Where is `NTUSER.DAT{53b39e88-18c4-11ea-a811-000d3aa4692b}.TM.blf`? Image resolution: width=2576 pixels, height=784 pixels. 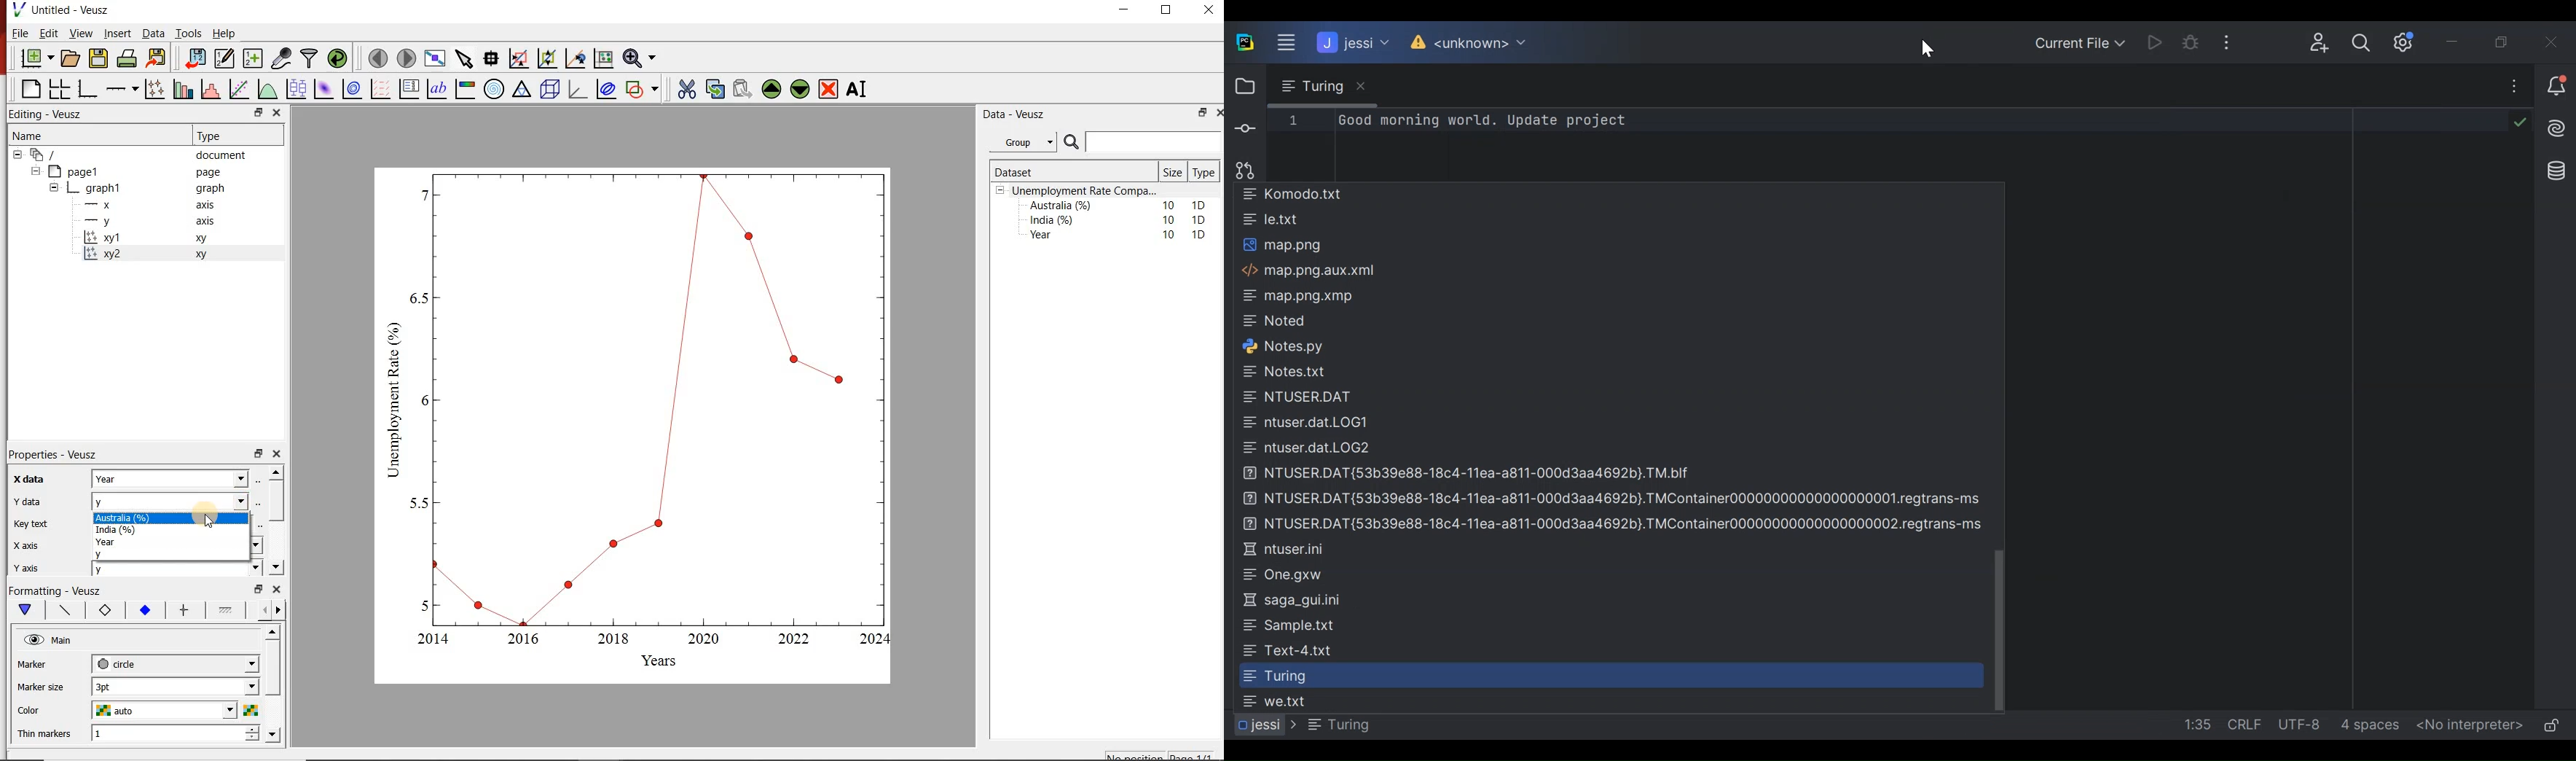 NTUSER.DAT{53b39e88-18c4-11ea-a811-000d3aa4692b}.TM.blf is located at coordinates (1472, 472).